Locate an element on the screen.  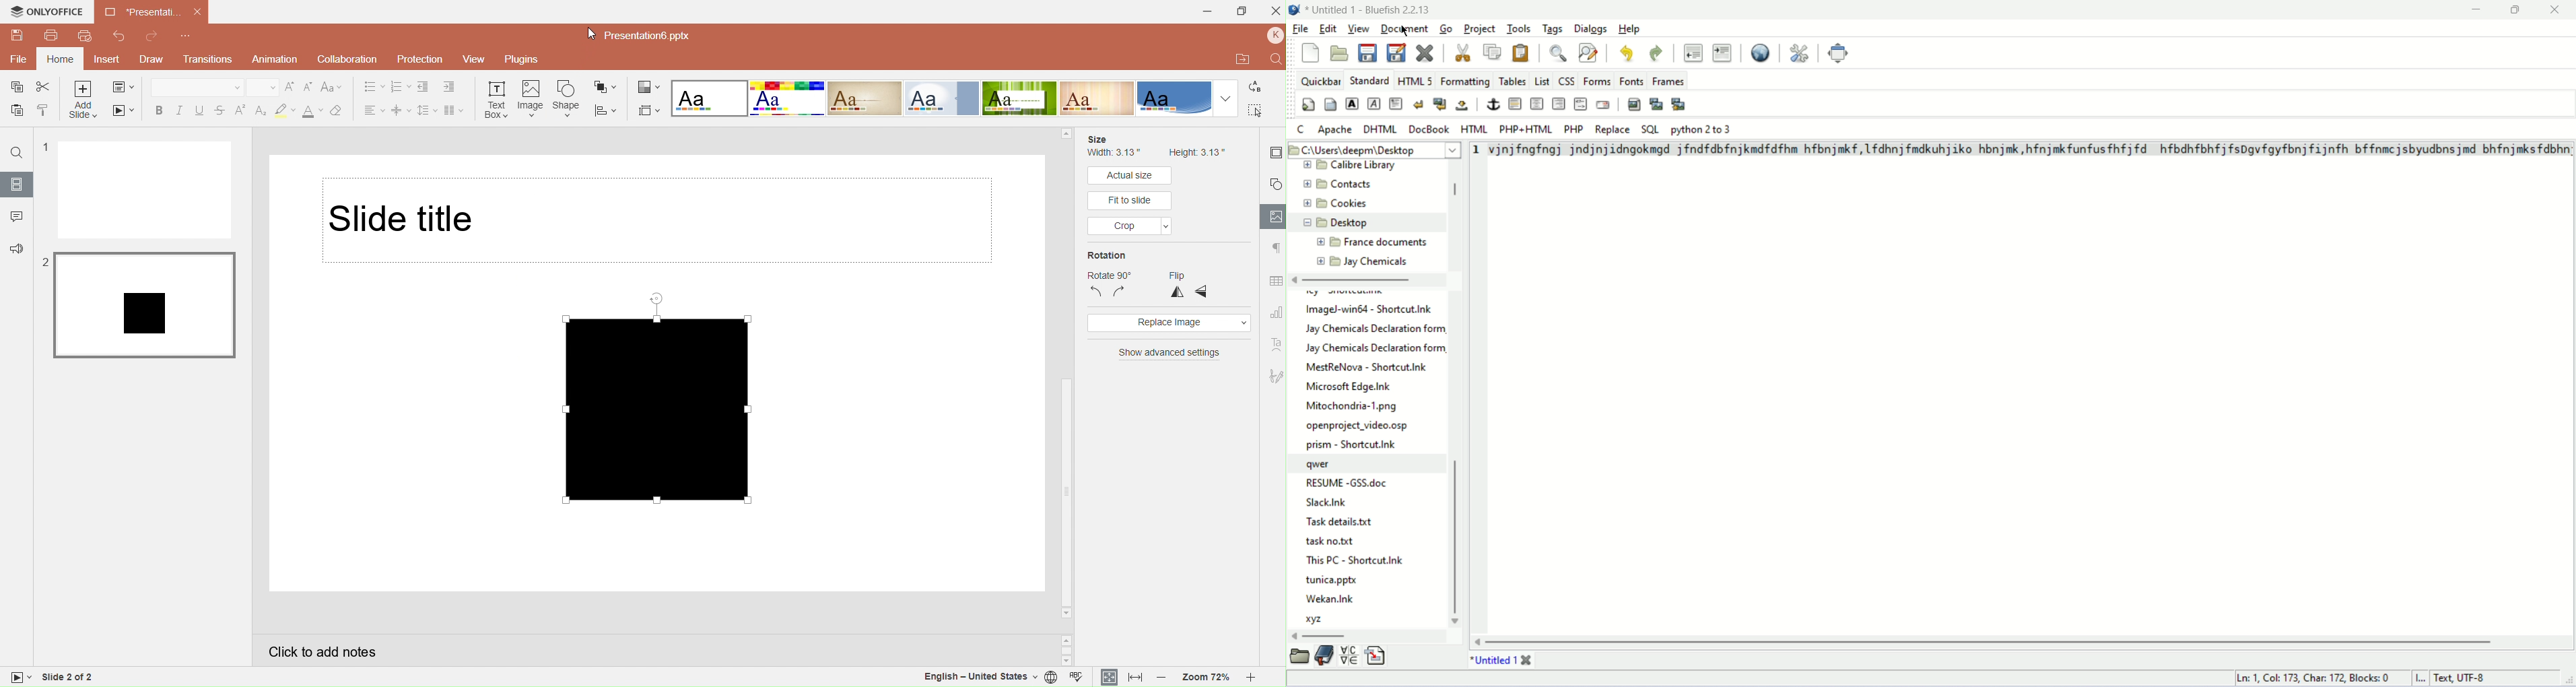
body is located at coordinates (1330, 103).